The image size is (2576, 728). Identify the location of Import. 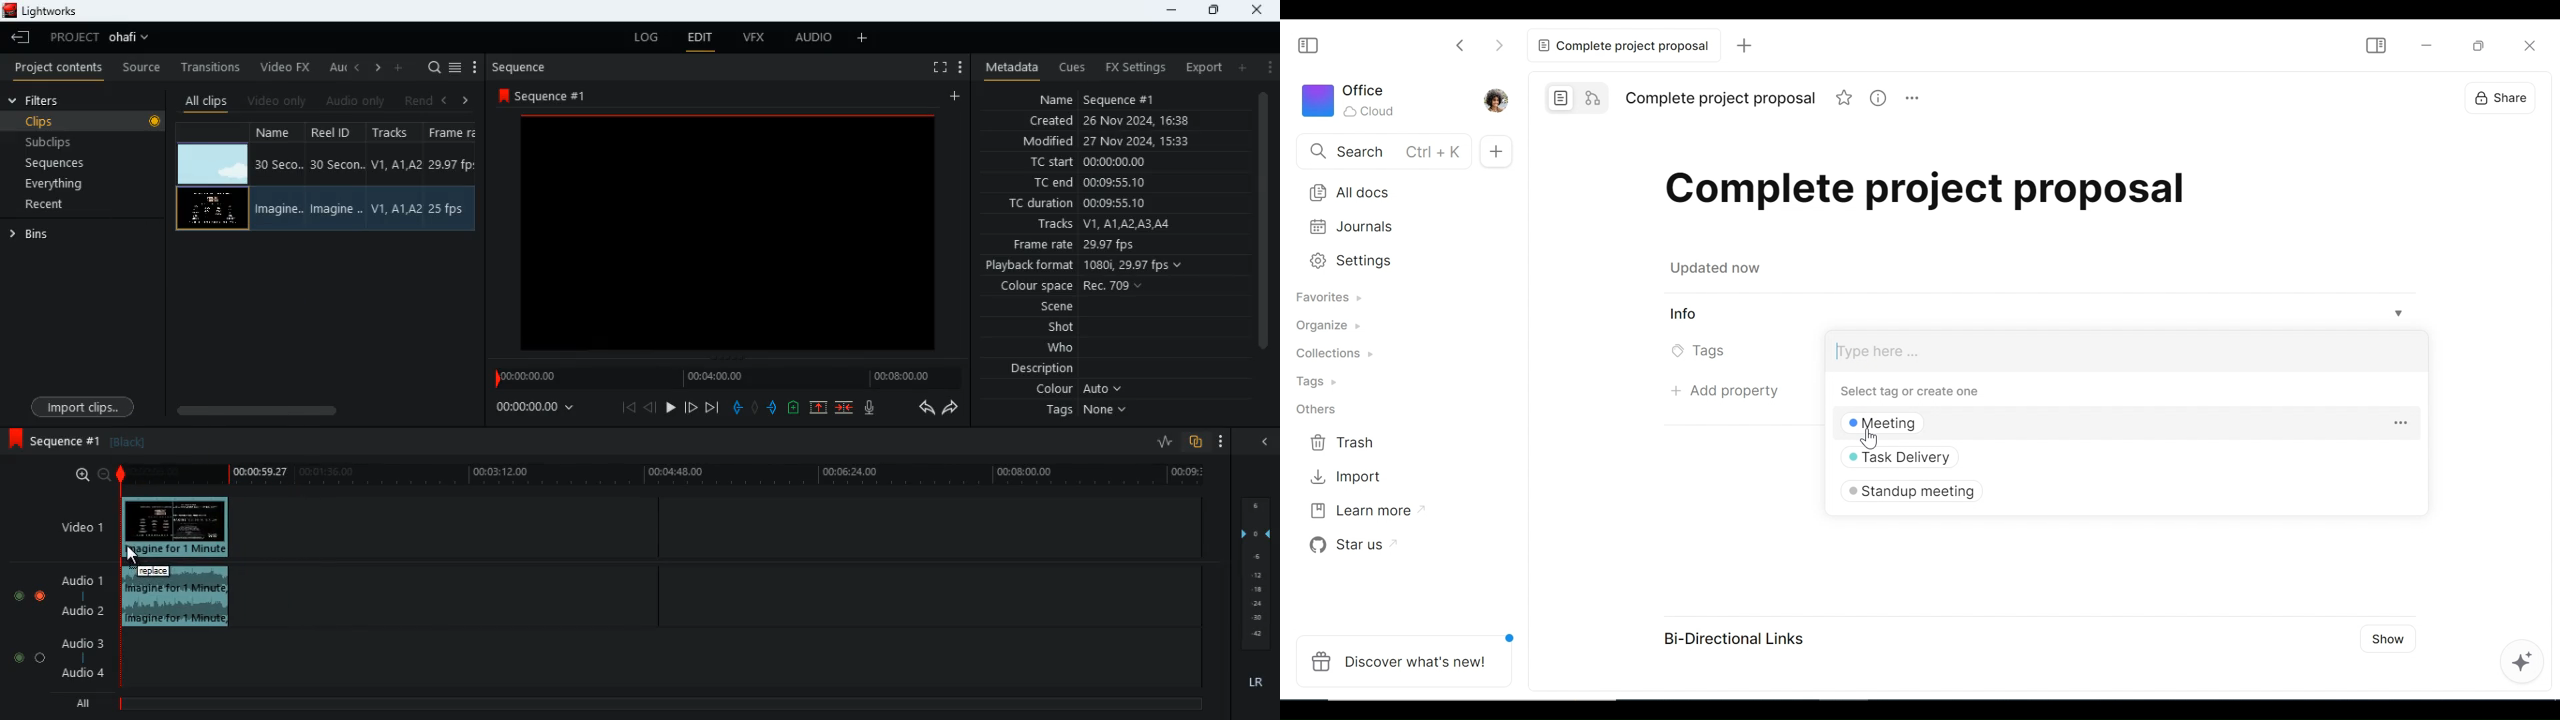
(1343, 478).